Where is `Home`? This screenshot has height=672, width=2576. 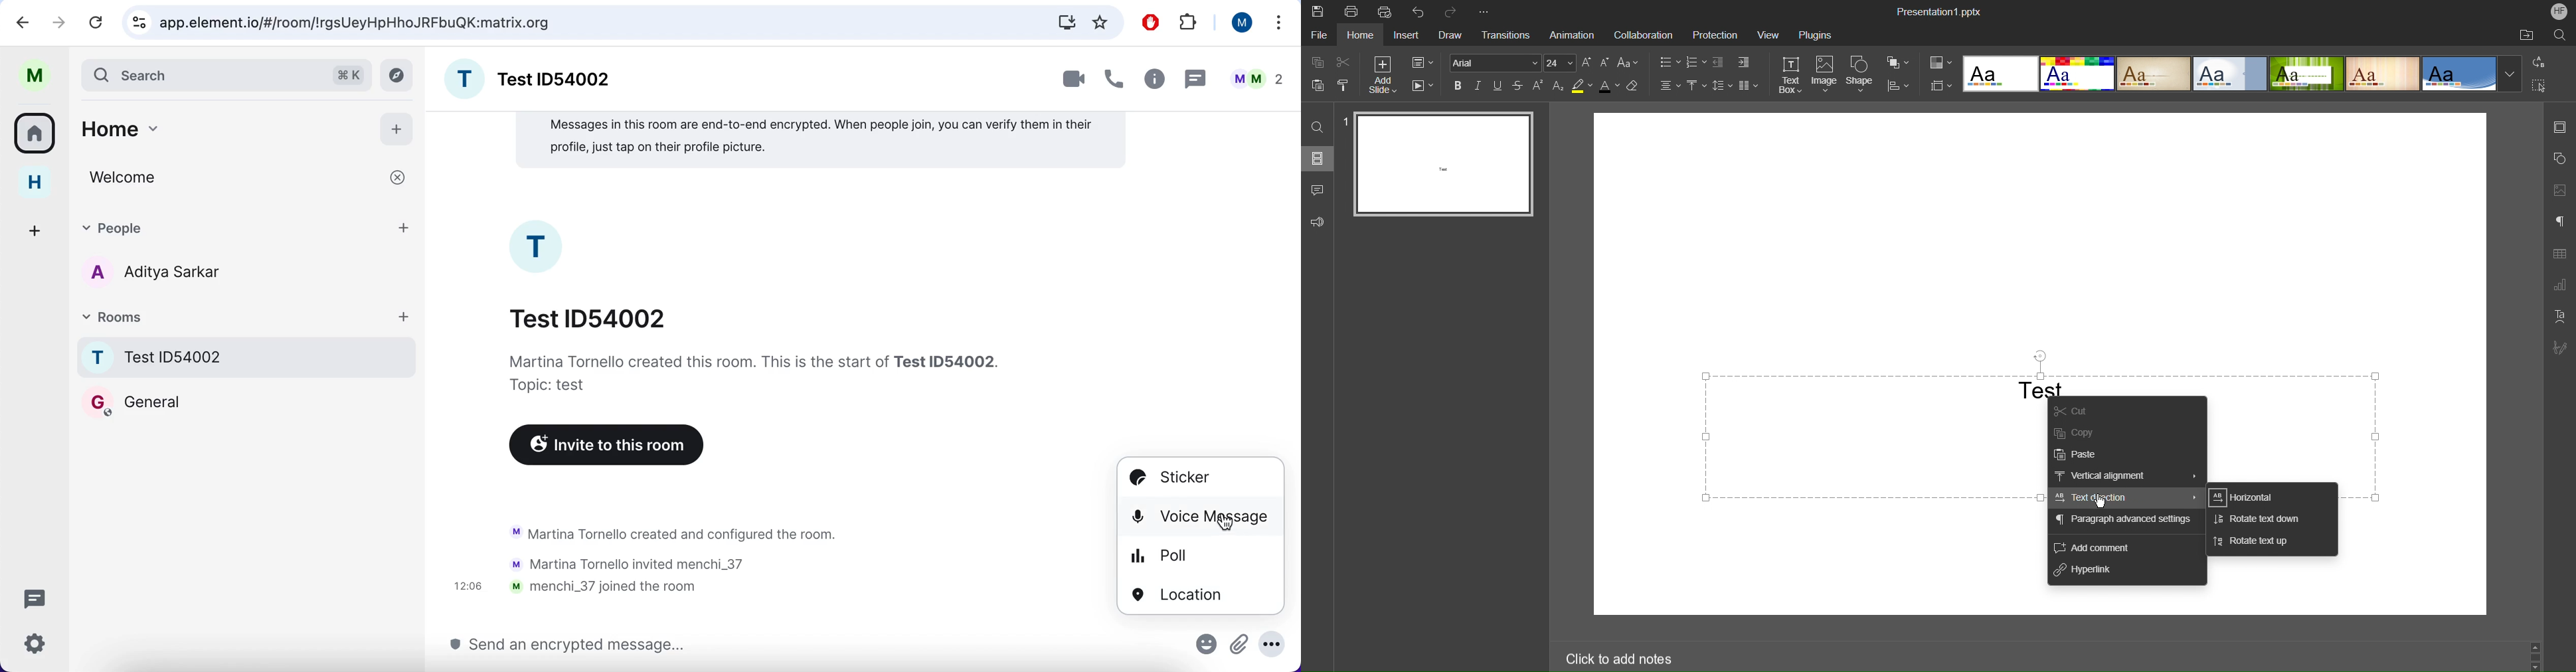
Home is located at coordinates (1361, 36).